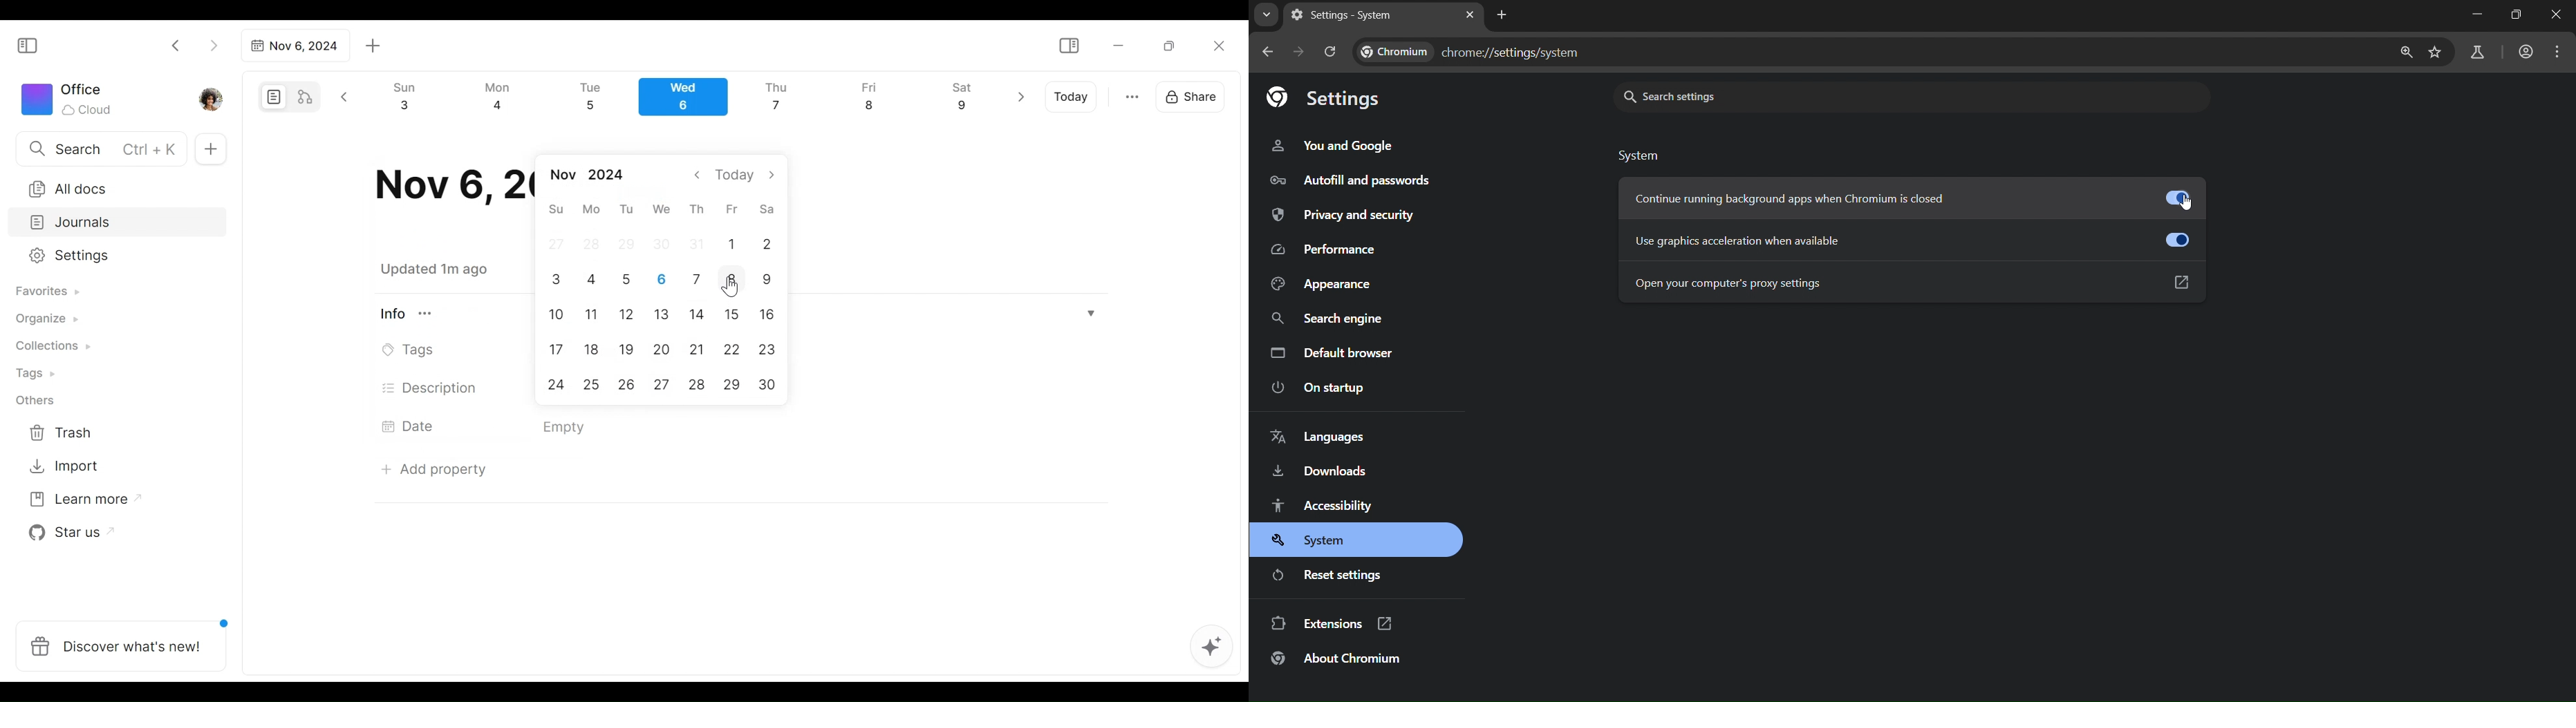  Describe the element at coordinates (2555, 15) in the screenshot. I see `close` at that location.